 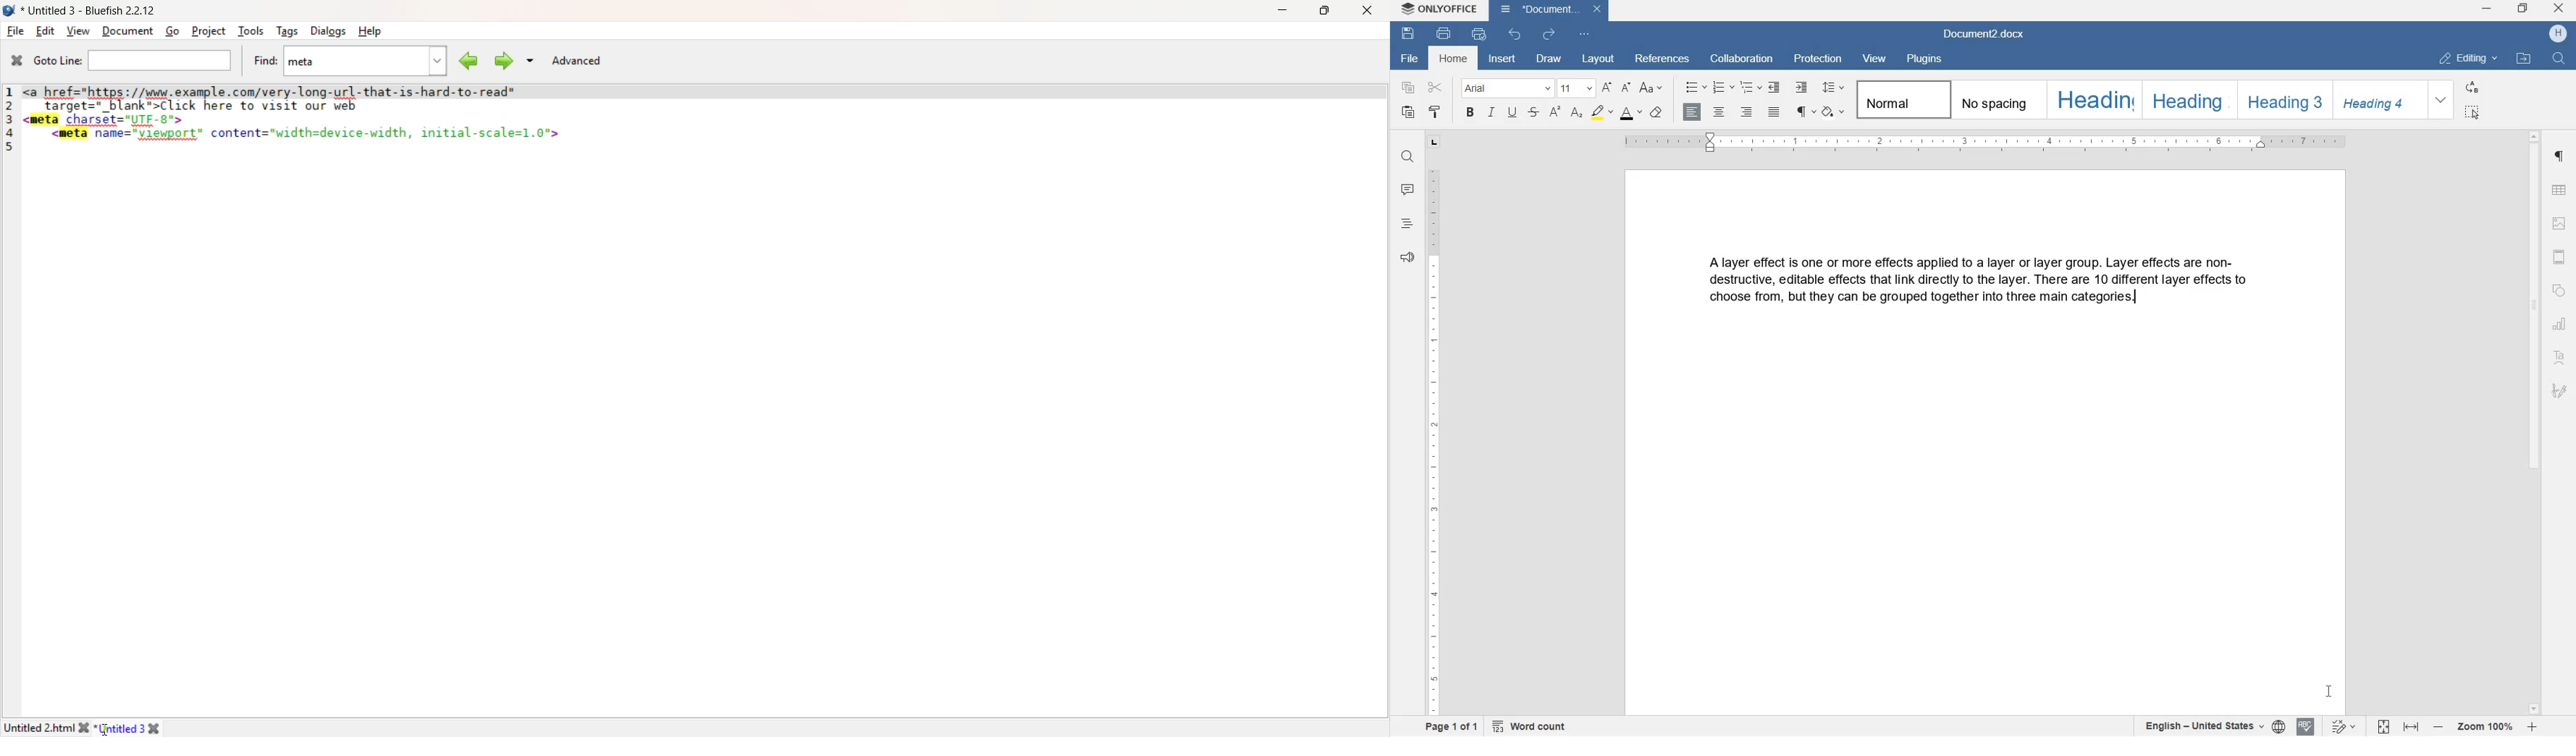 I want to click on UNDERLINE, so click(x=1512, y=113).